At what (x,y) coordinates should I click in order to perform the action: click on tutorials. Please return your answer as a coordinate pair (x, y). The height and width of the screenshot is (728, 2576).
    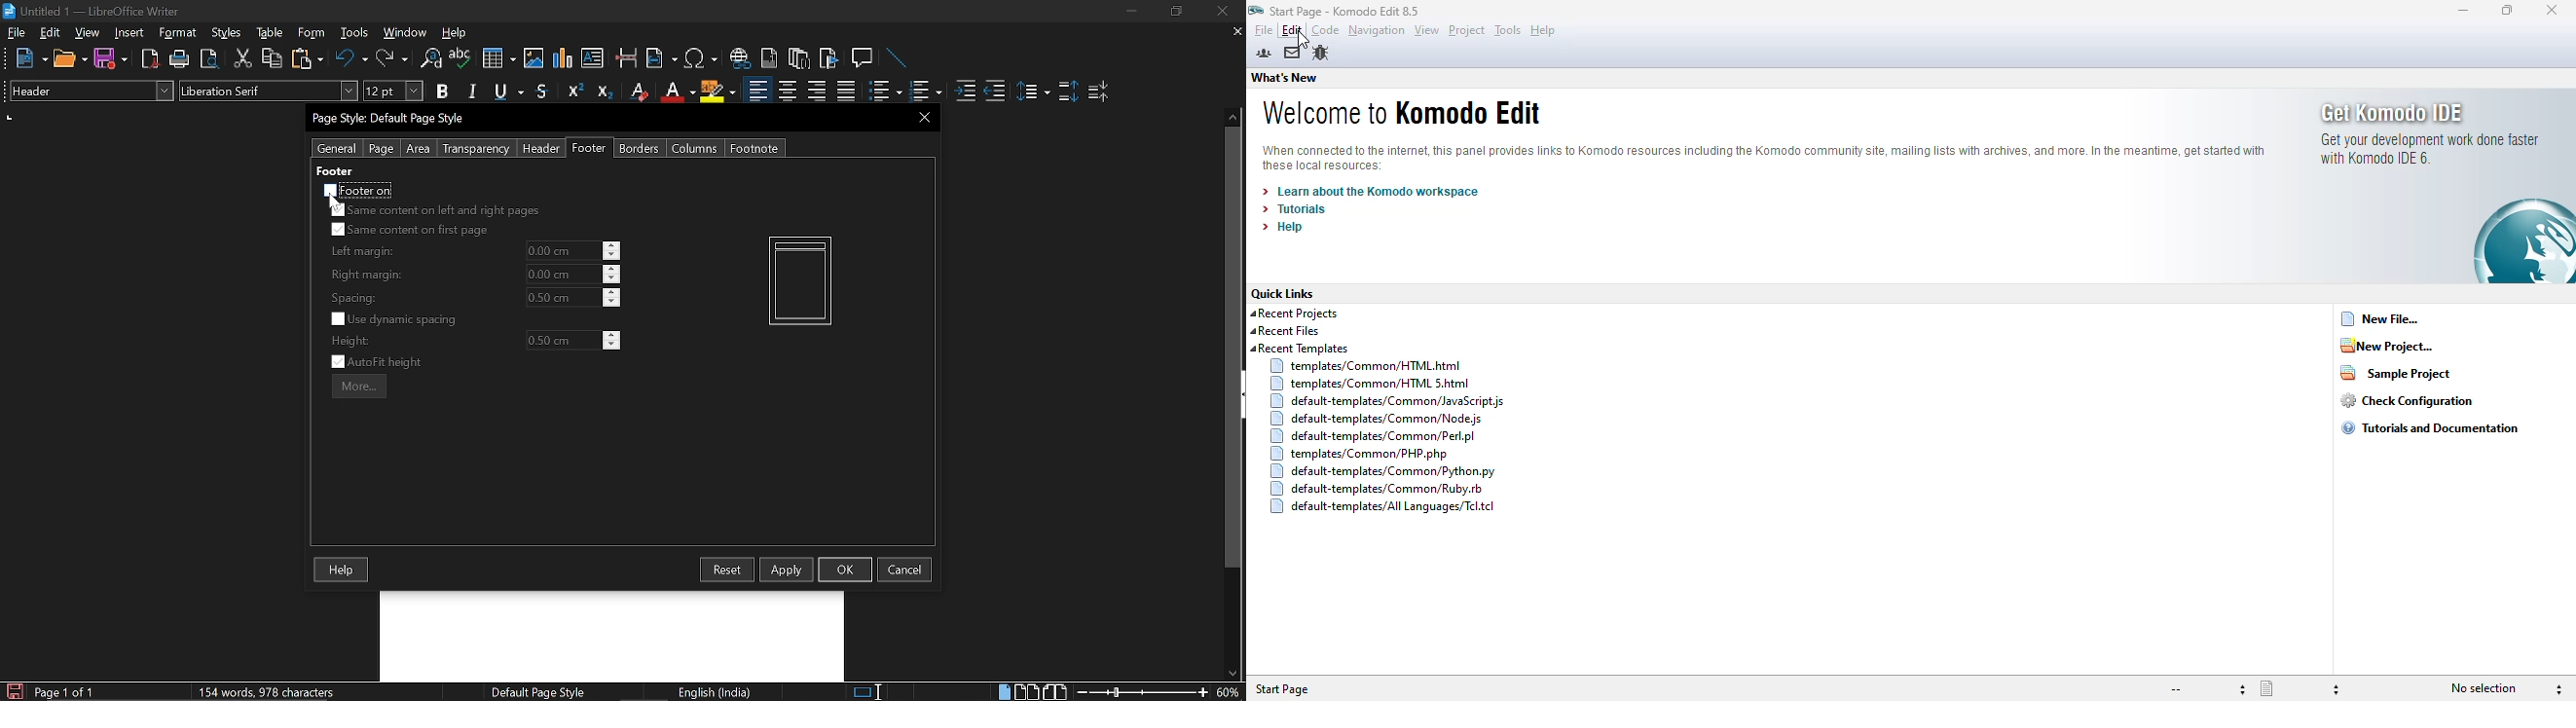
    Looking at the image, I should click on (1295, 209).